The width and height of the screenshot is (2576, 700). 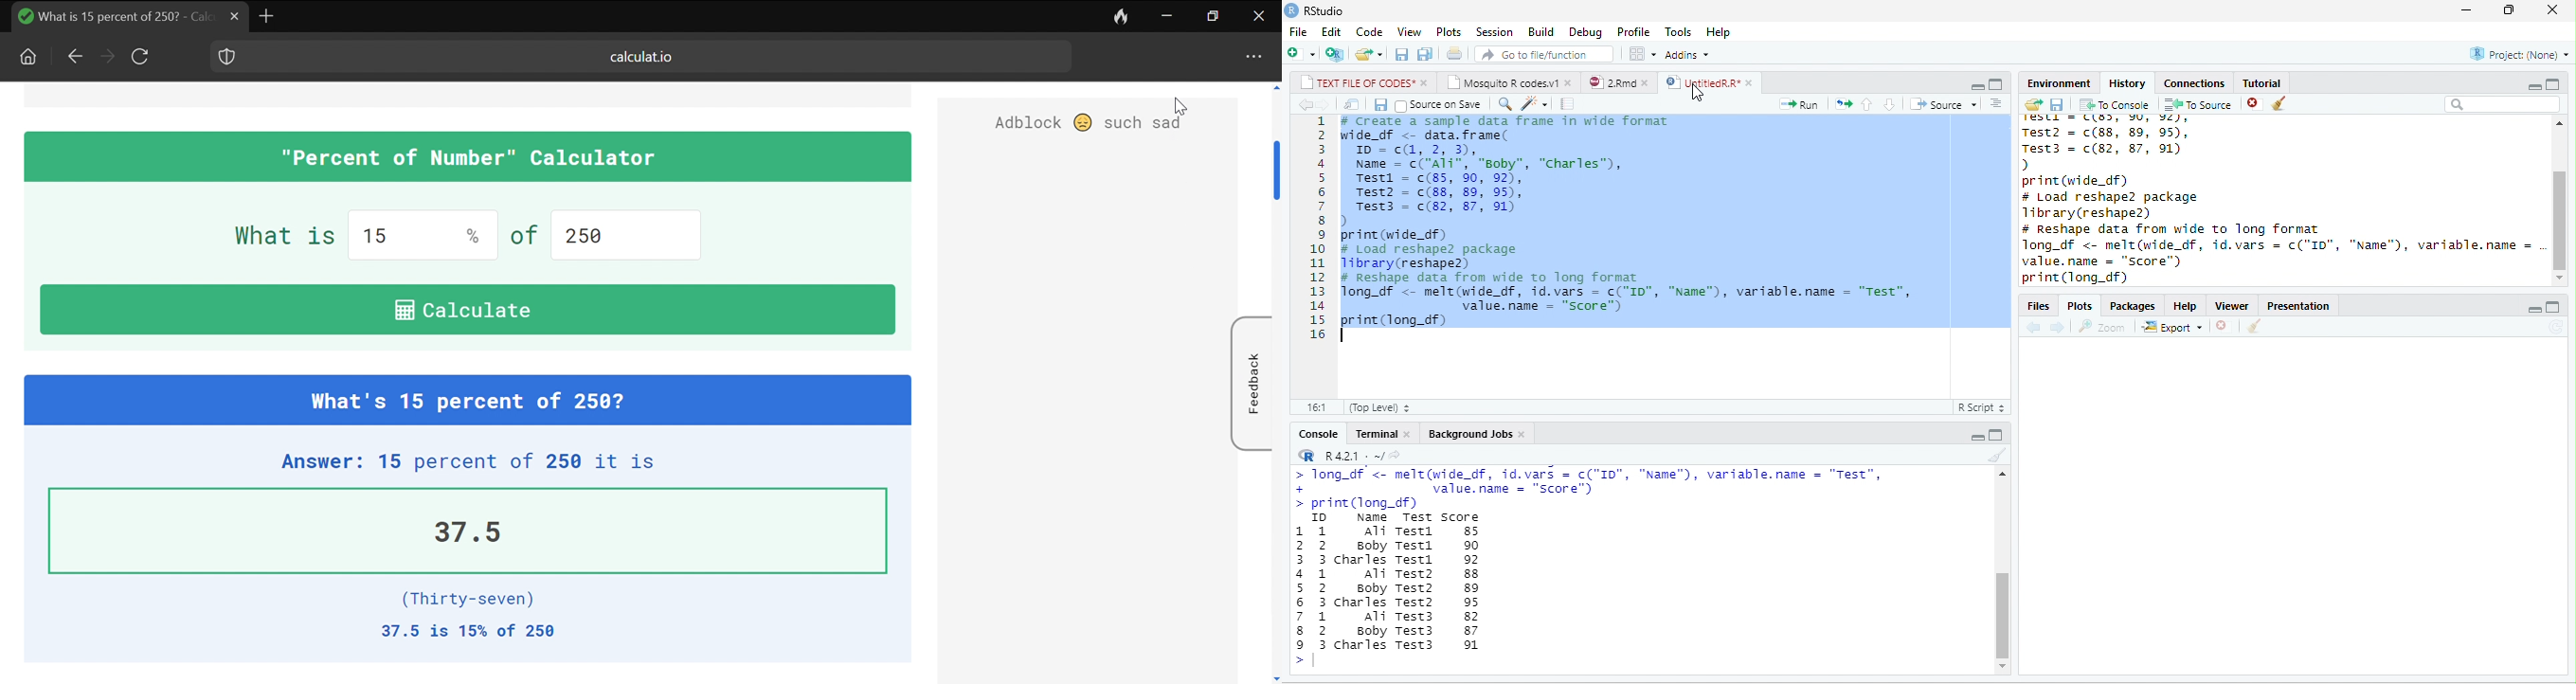 What do you see at coordinates (2559, 123) in the screenshot?
I see `scroll up` at bounding box center [2559, 123].